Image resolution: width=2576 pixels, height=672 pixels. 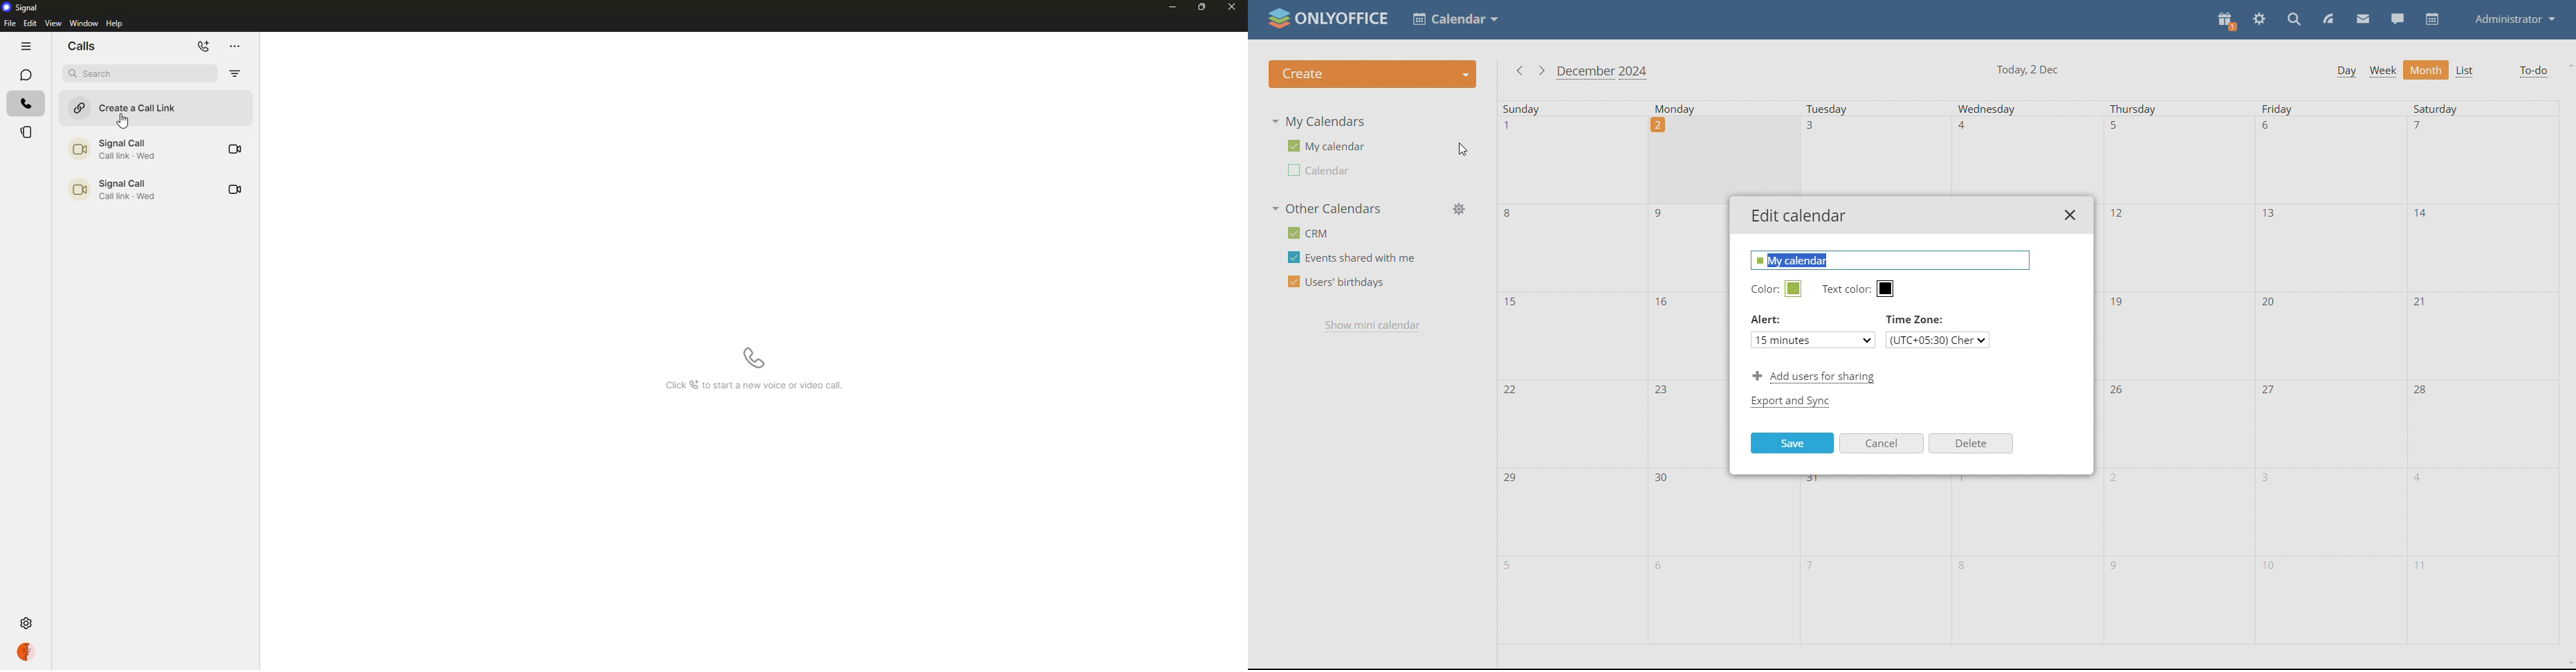 What do you see at coordinates (1877, 157) in the screenshot?
I see `` at bounding box center [1877, 157].